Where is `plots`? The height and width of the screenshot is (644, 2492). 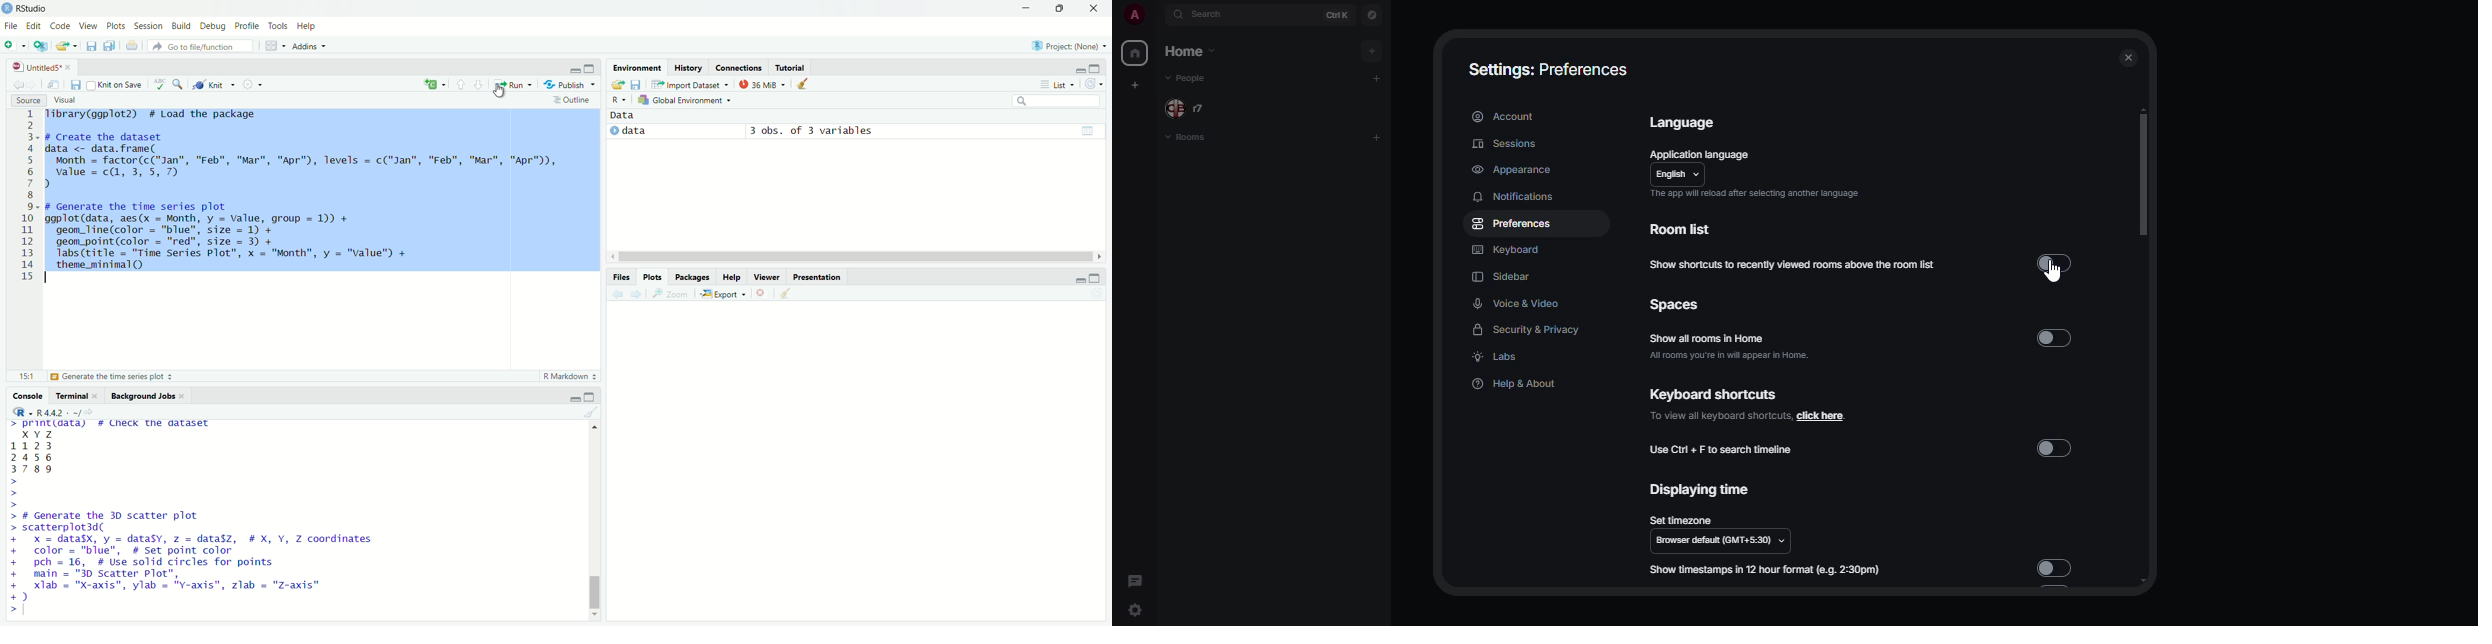
plots is located at coordinates (117, 26).